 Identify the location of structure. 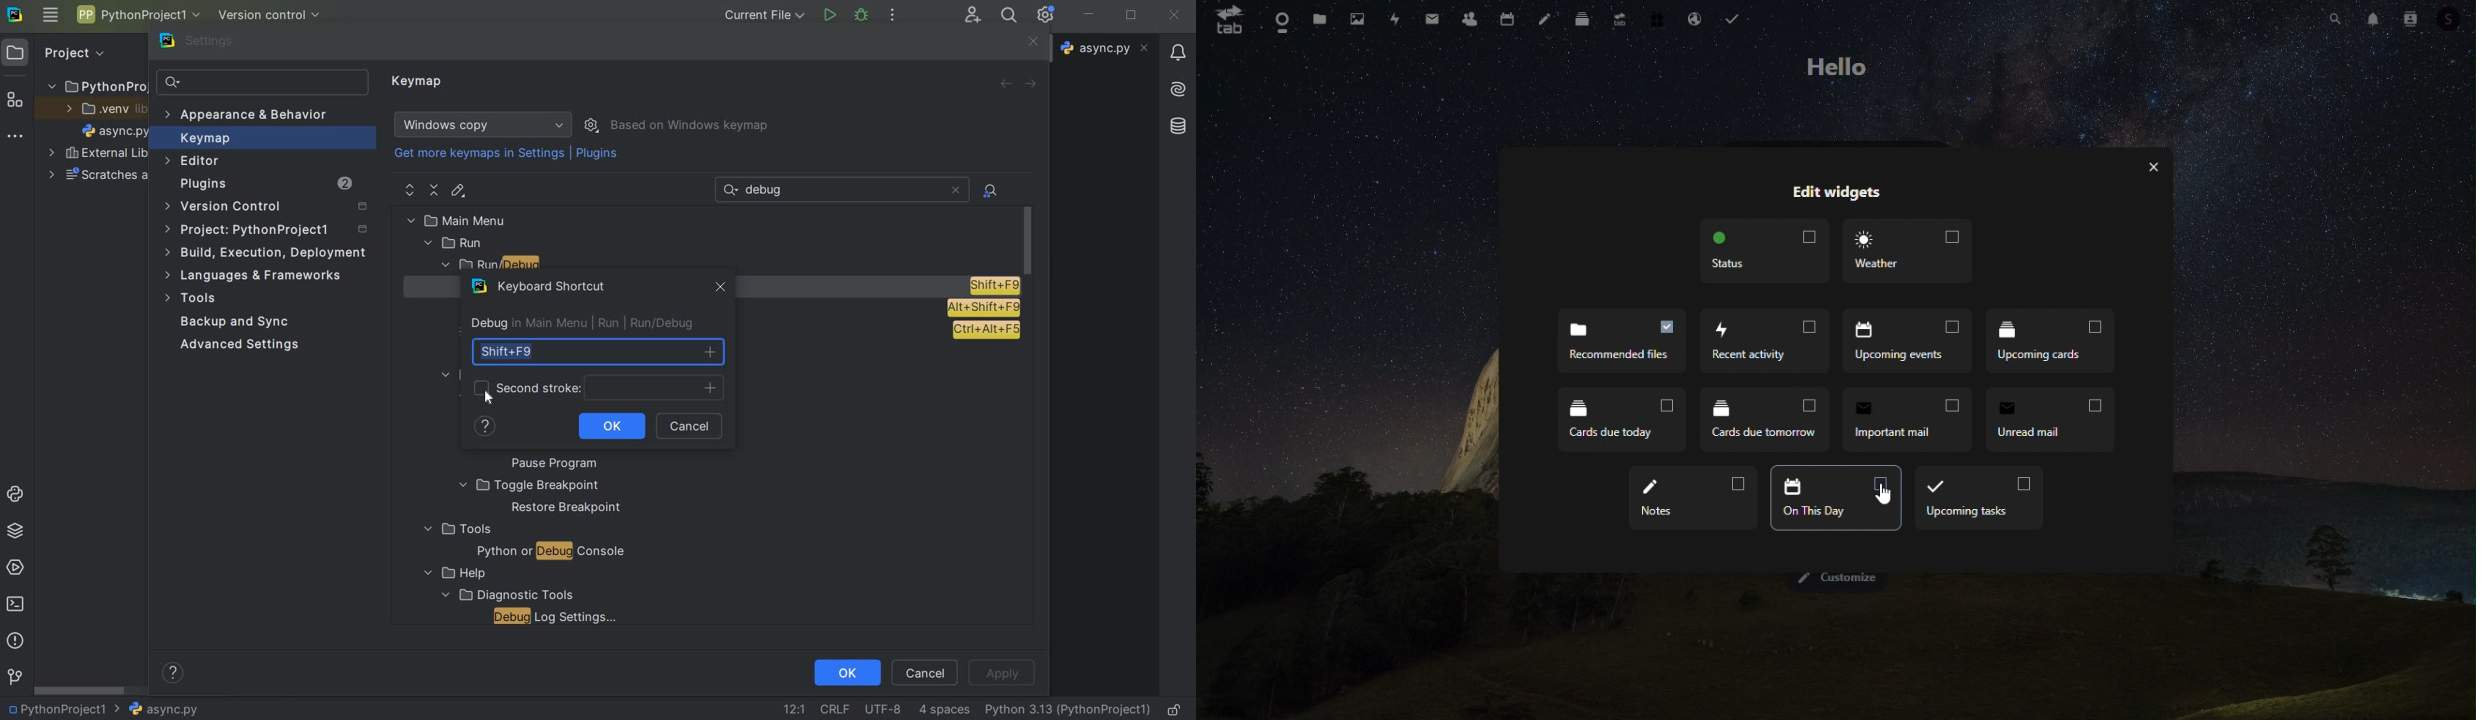
(15, 101).